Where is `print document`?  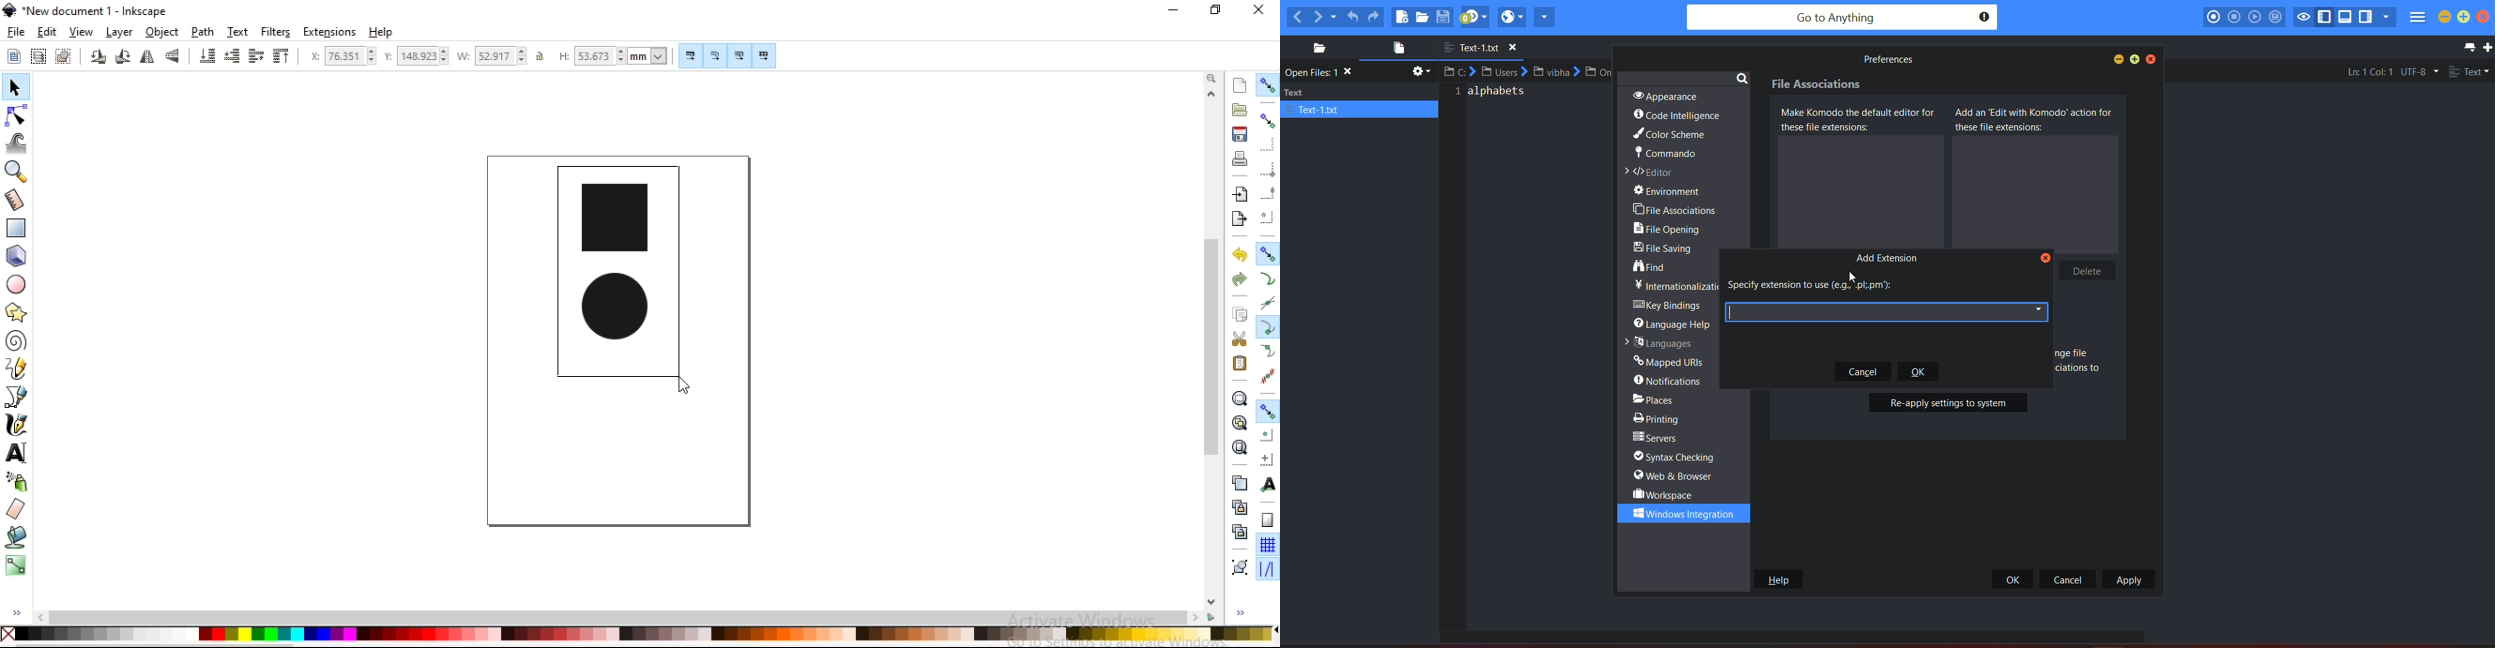
print document is located at coordinates (1240, 159).